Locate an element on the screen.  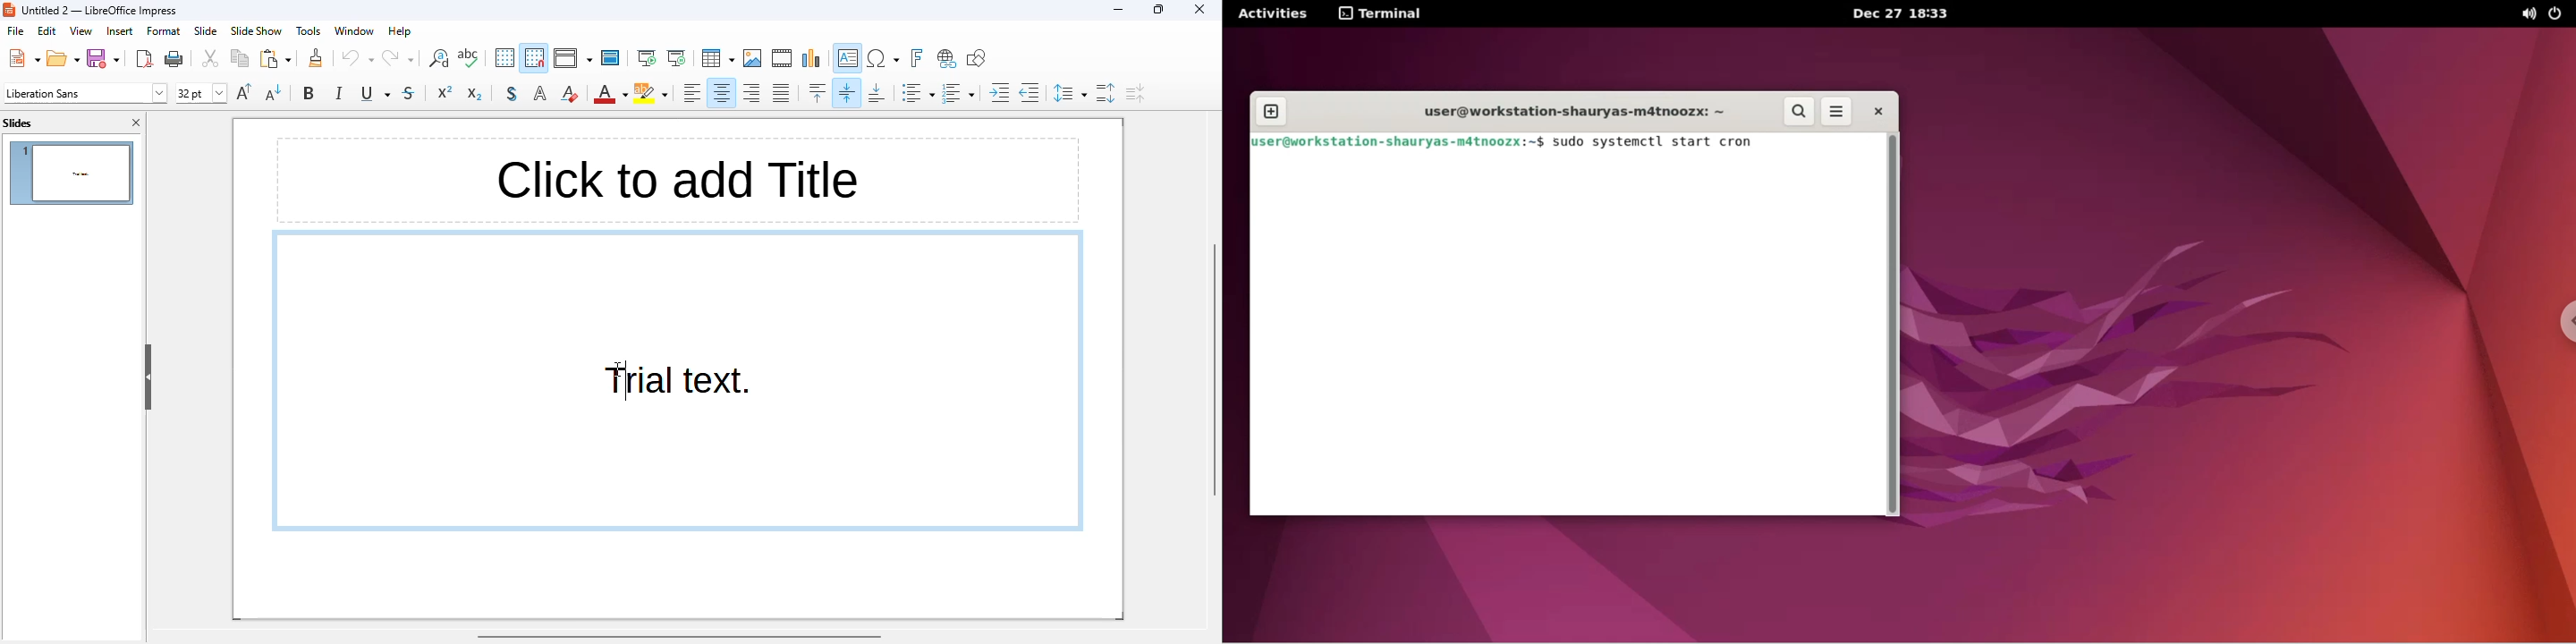
set line spacing is located at coordinates (1070, 93).